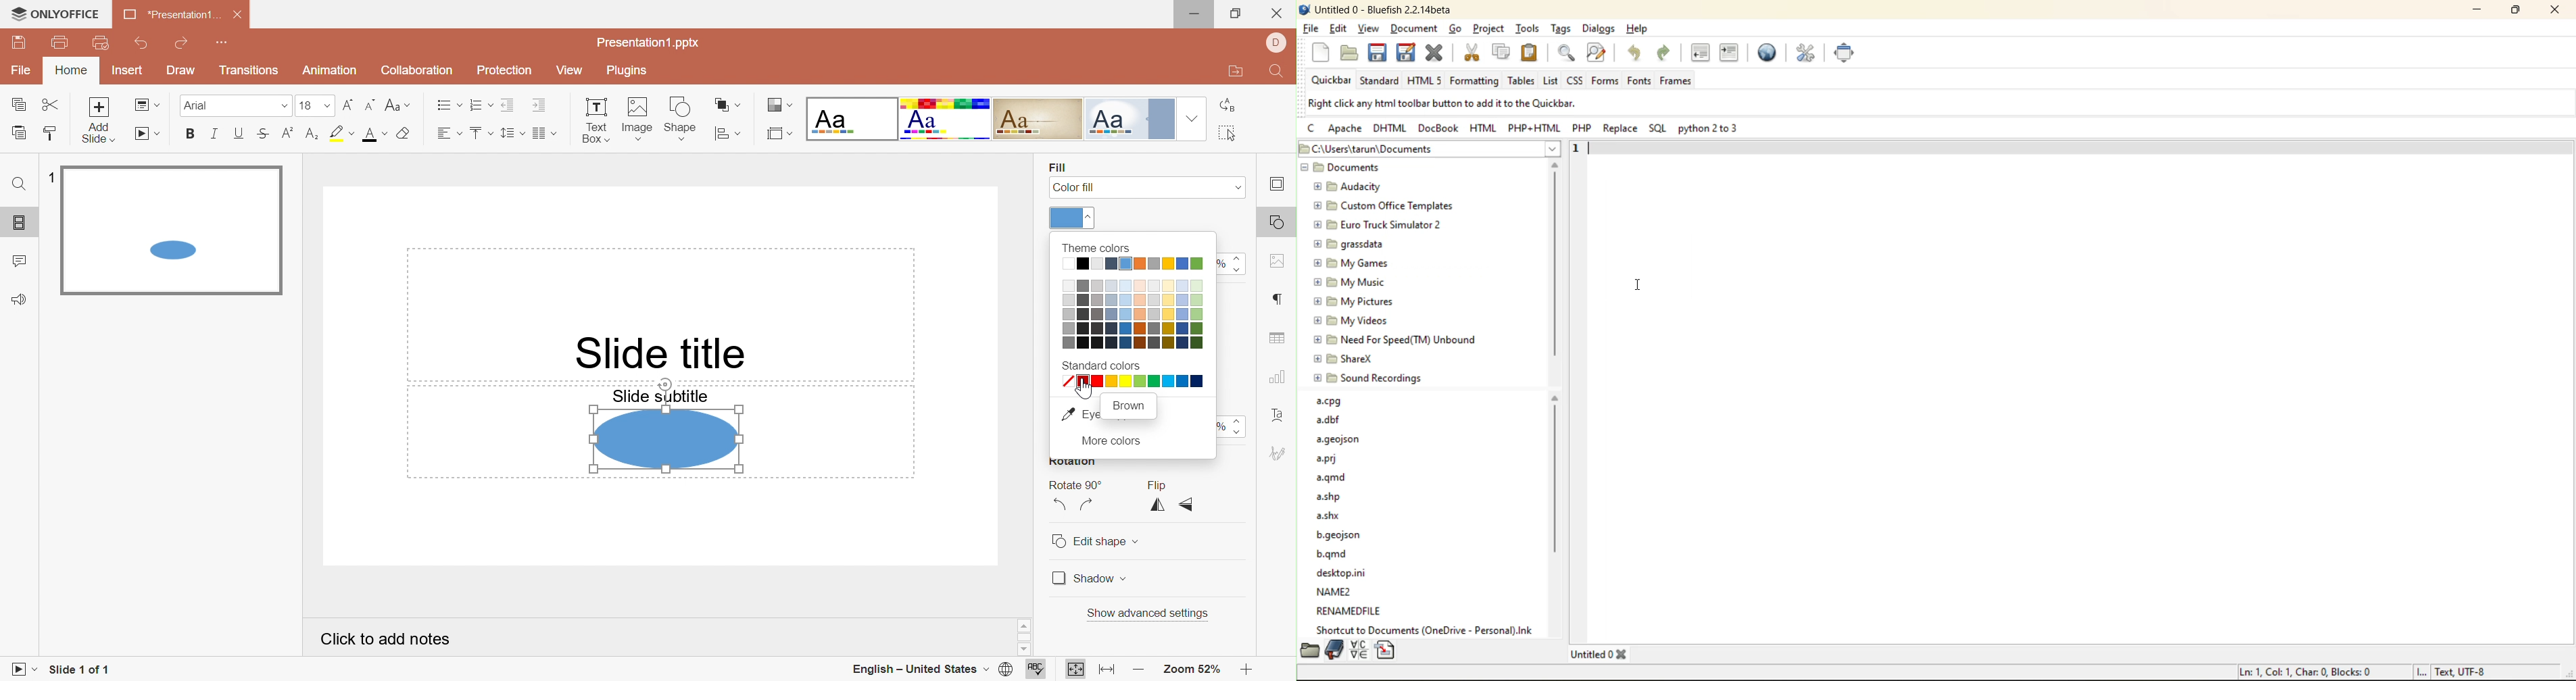 The width and height of the screenshot is (2576, 700). What do you see at coordinates (1280, 413) in the screenshot?
I see `Text art settings` at bounding box center [1280, 413].